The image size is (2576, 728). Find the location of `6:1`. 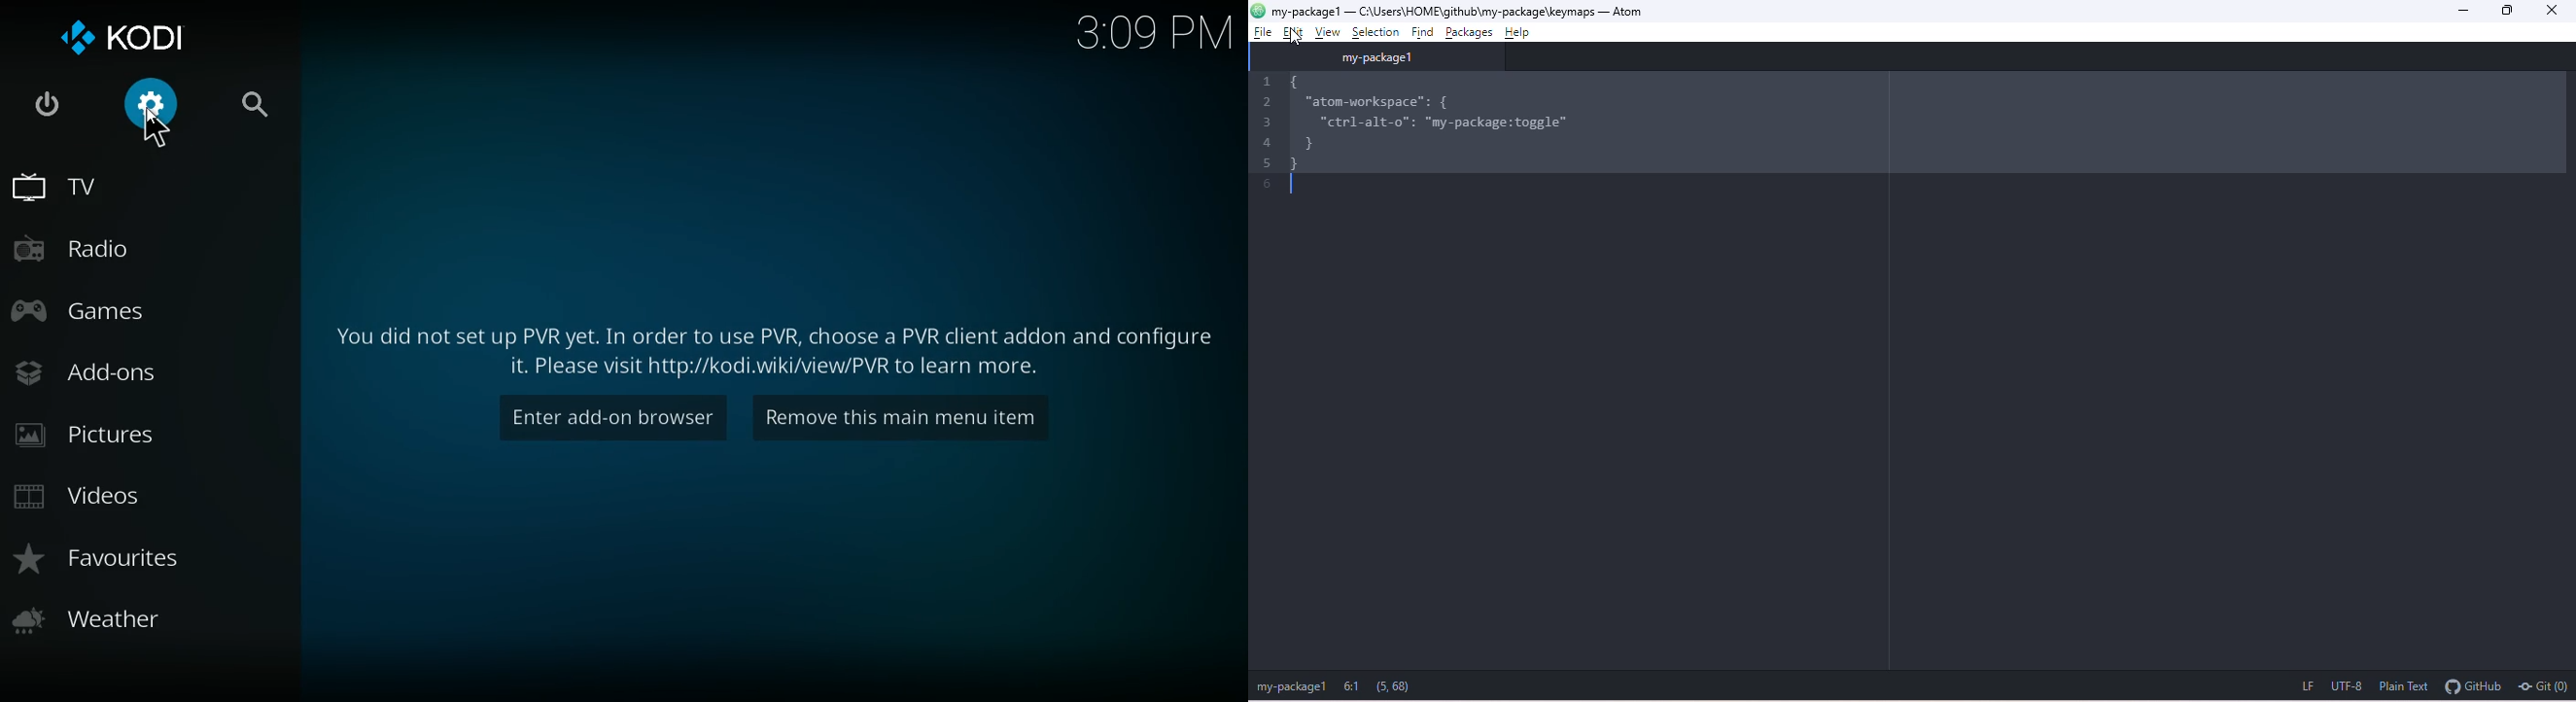

6:1 is located at coordinates (1355, 686).